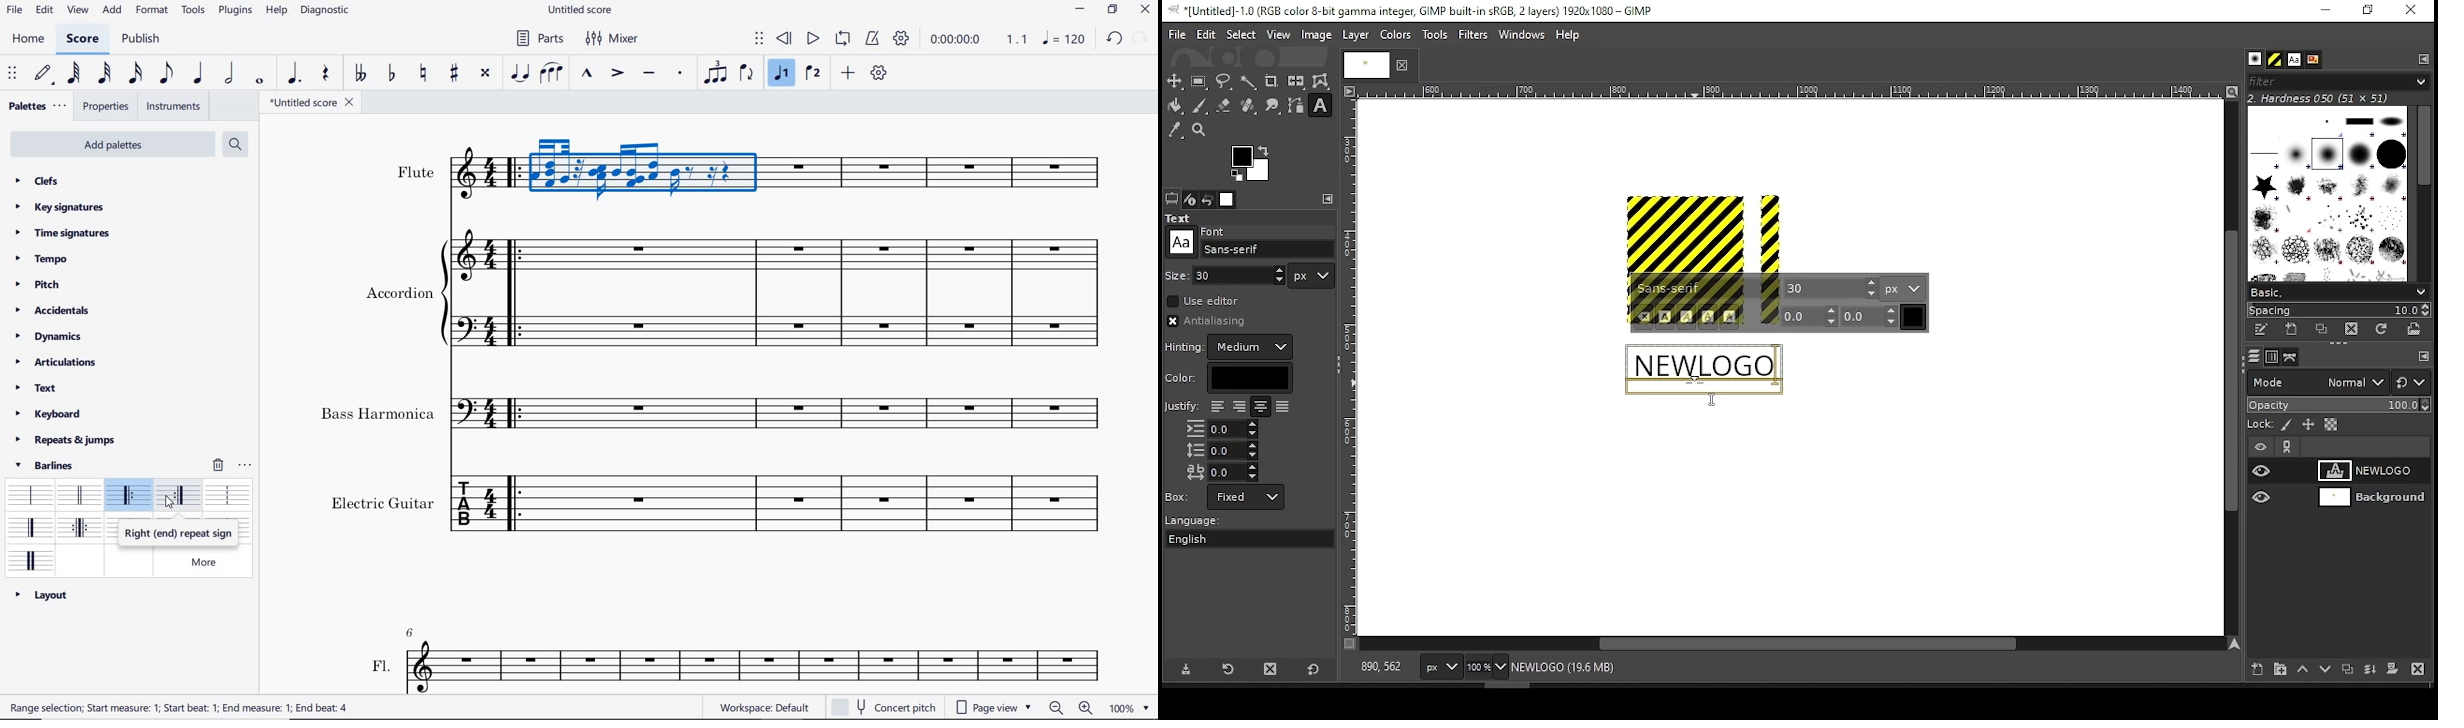  Describe the element at coordinates (1396, 34) in the screenshot. I see `color` at that location.